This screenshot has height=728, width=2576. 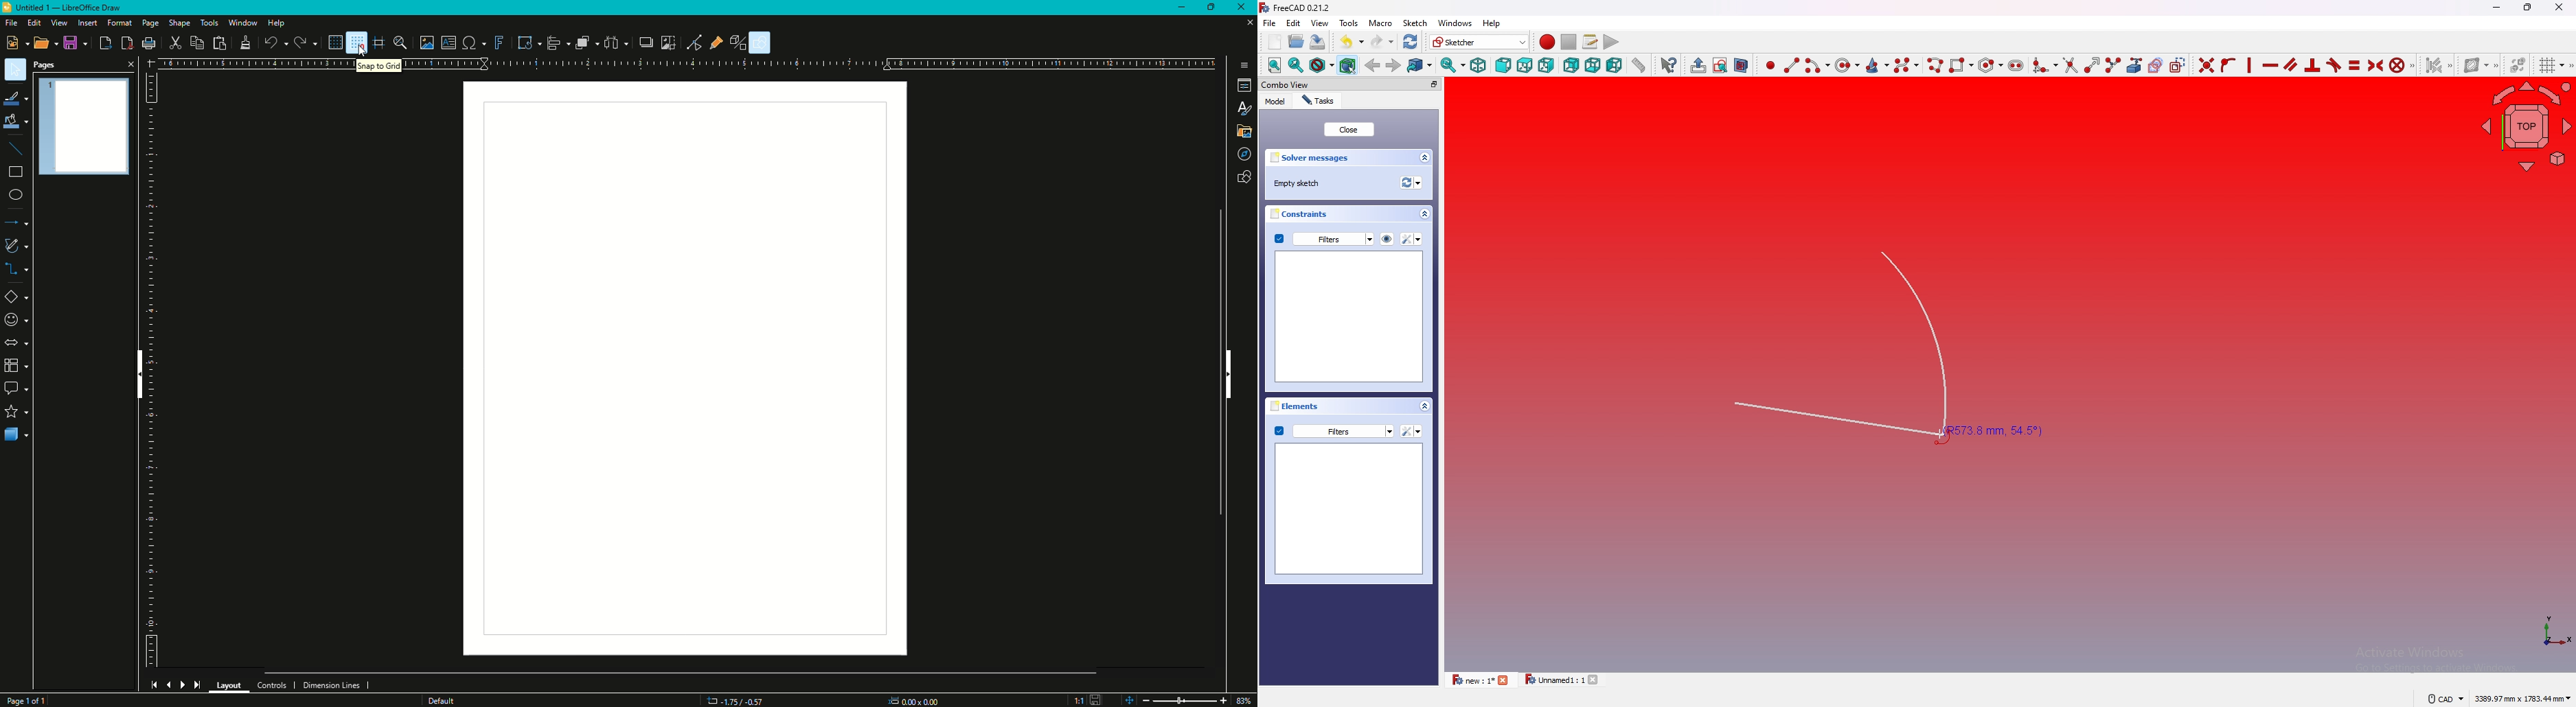 What do you see at coordinates (1492, 23) in the screenshot?
I see `help` at bounding box center [1492, 23].